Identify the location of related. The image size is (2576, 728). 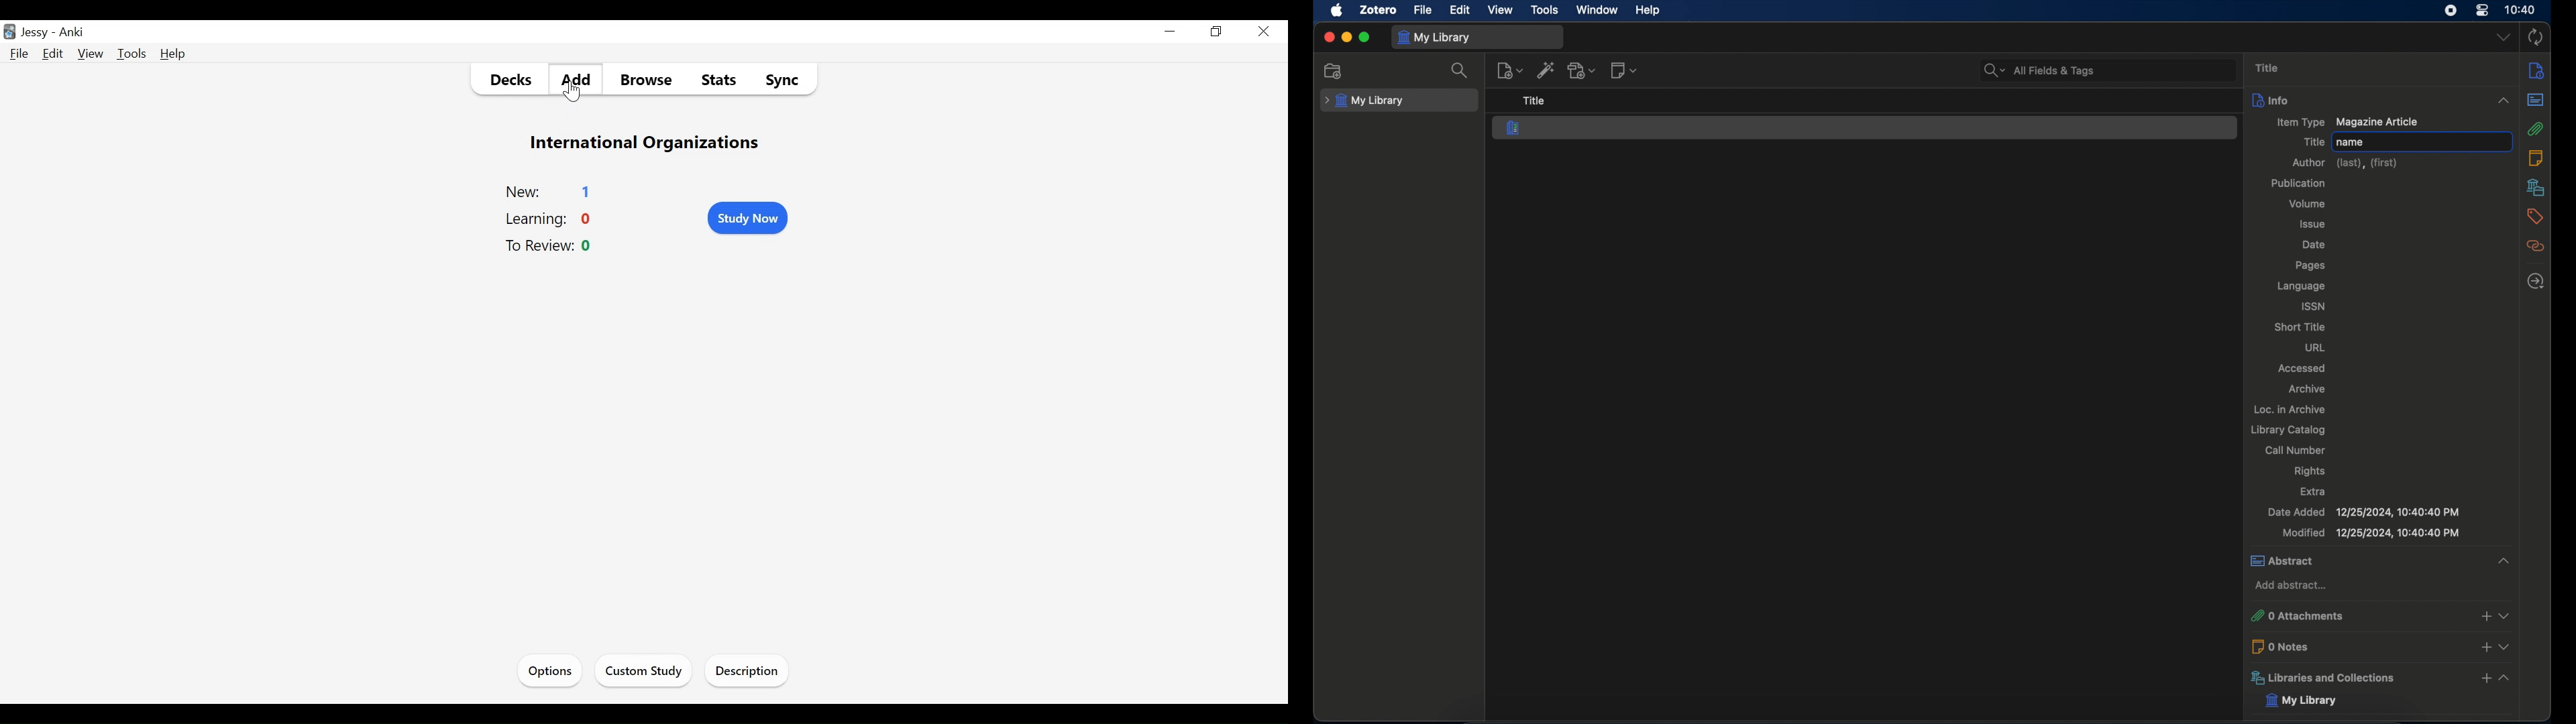
(2535, 246).